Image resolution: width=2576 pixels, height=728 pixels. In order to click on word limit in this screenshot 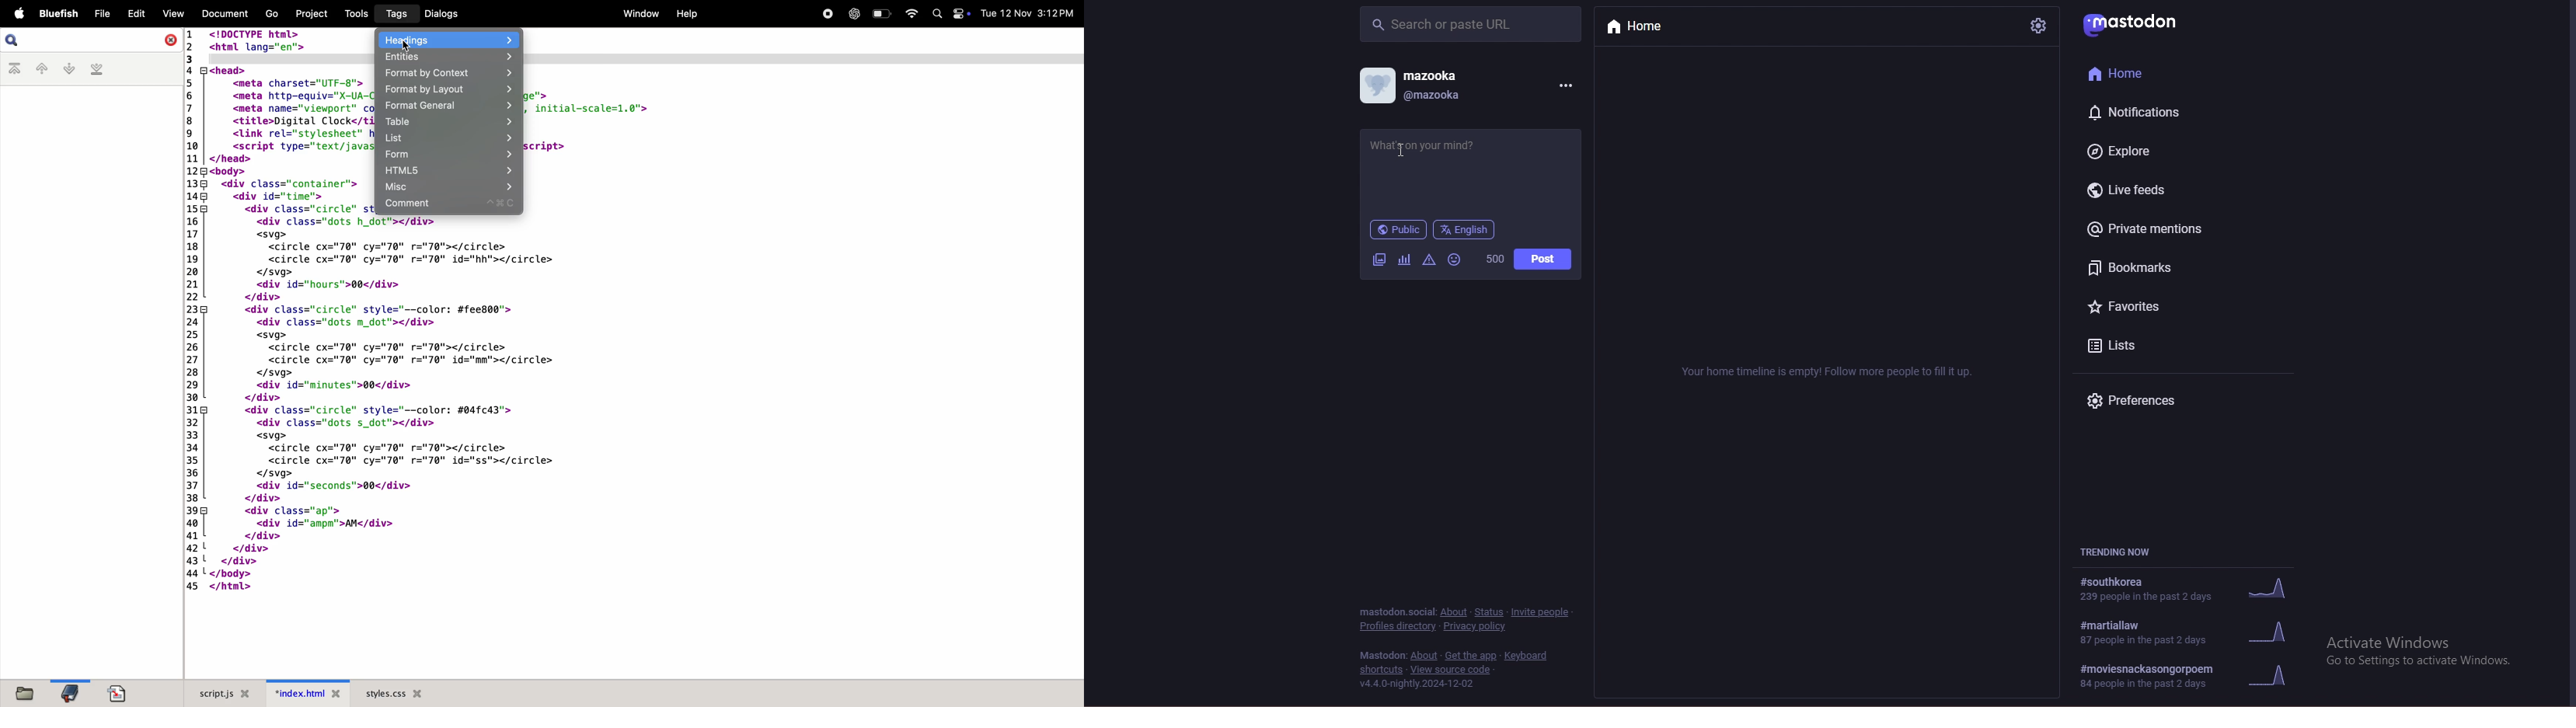, I will do `click(1494, 258)`.